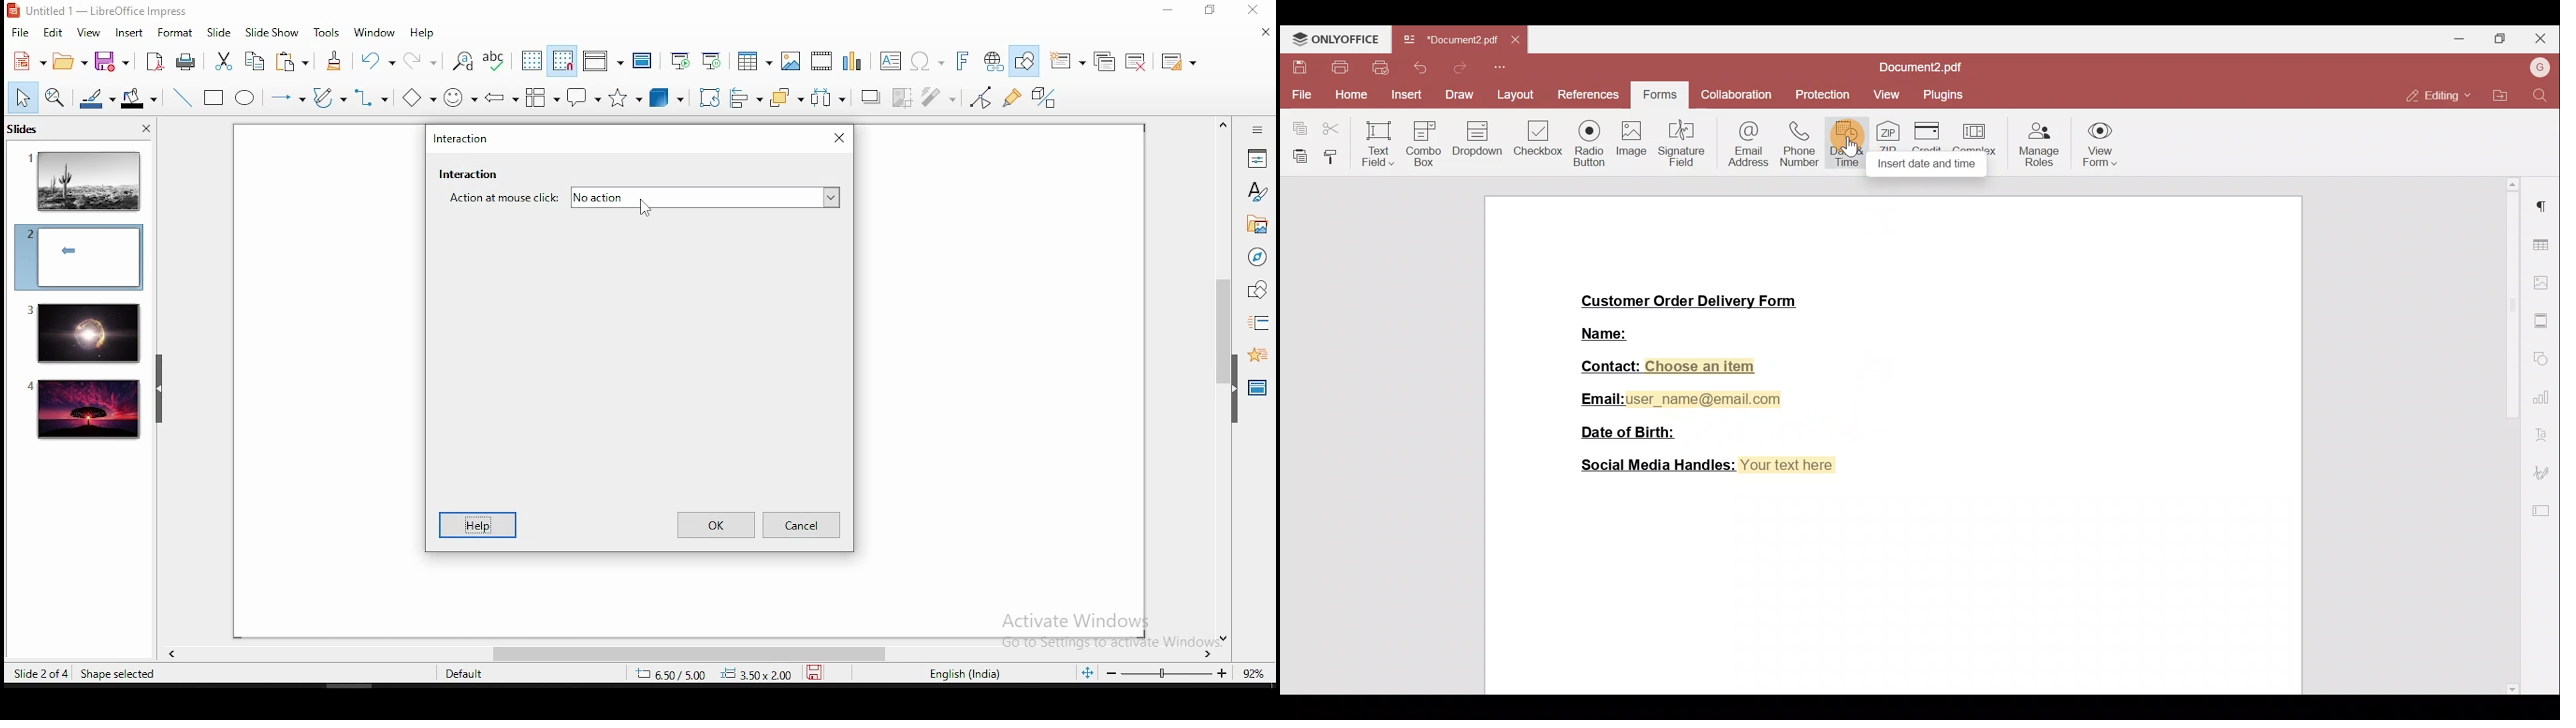 The image size is (2576, 728). What do you see at coordinates (1849, 141) in the screenshot?
I see `Date & time` at bounding box center [1849, 141].